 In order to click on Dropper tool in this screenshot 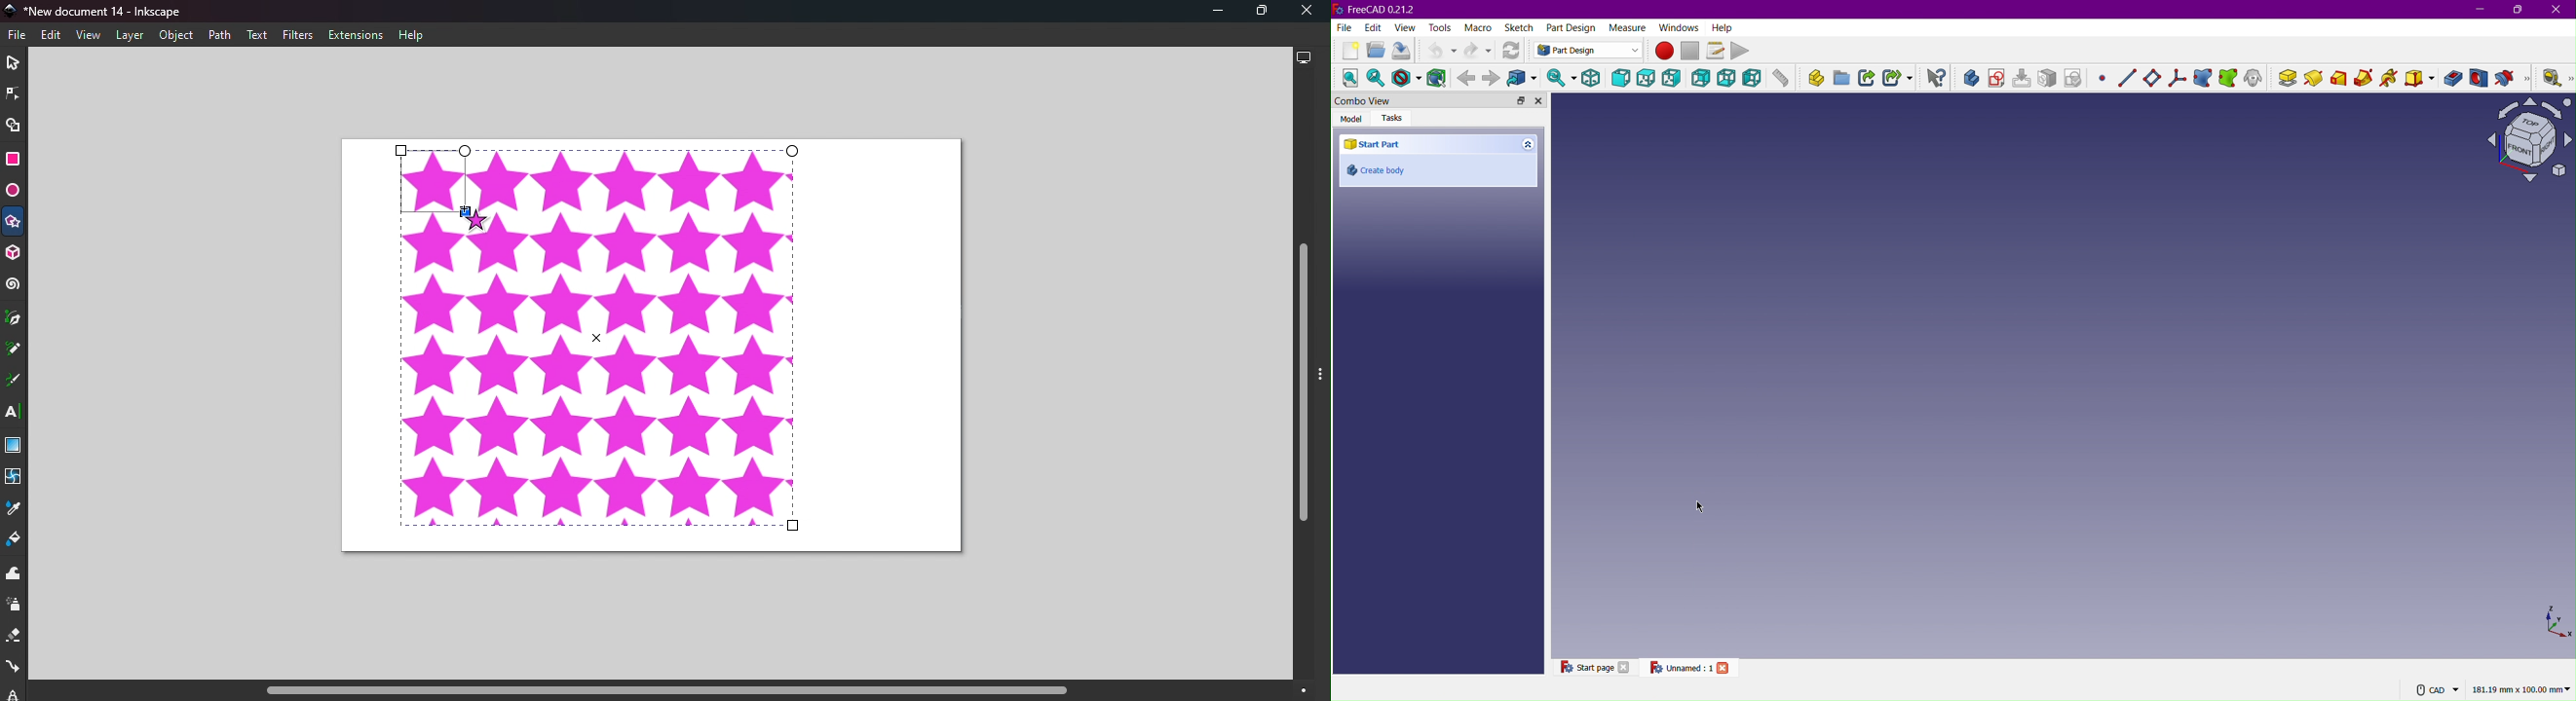, I will do `click(12, 512)`.